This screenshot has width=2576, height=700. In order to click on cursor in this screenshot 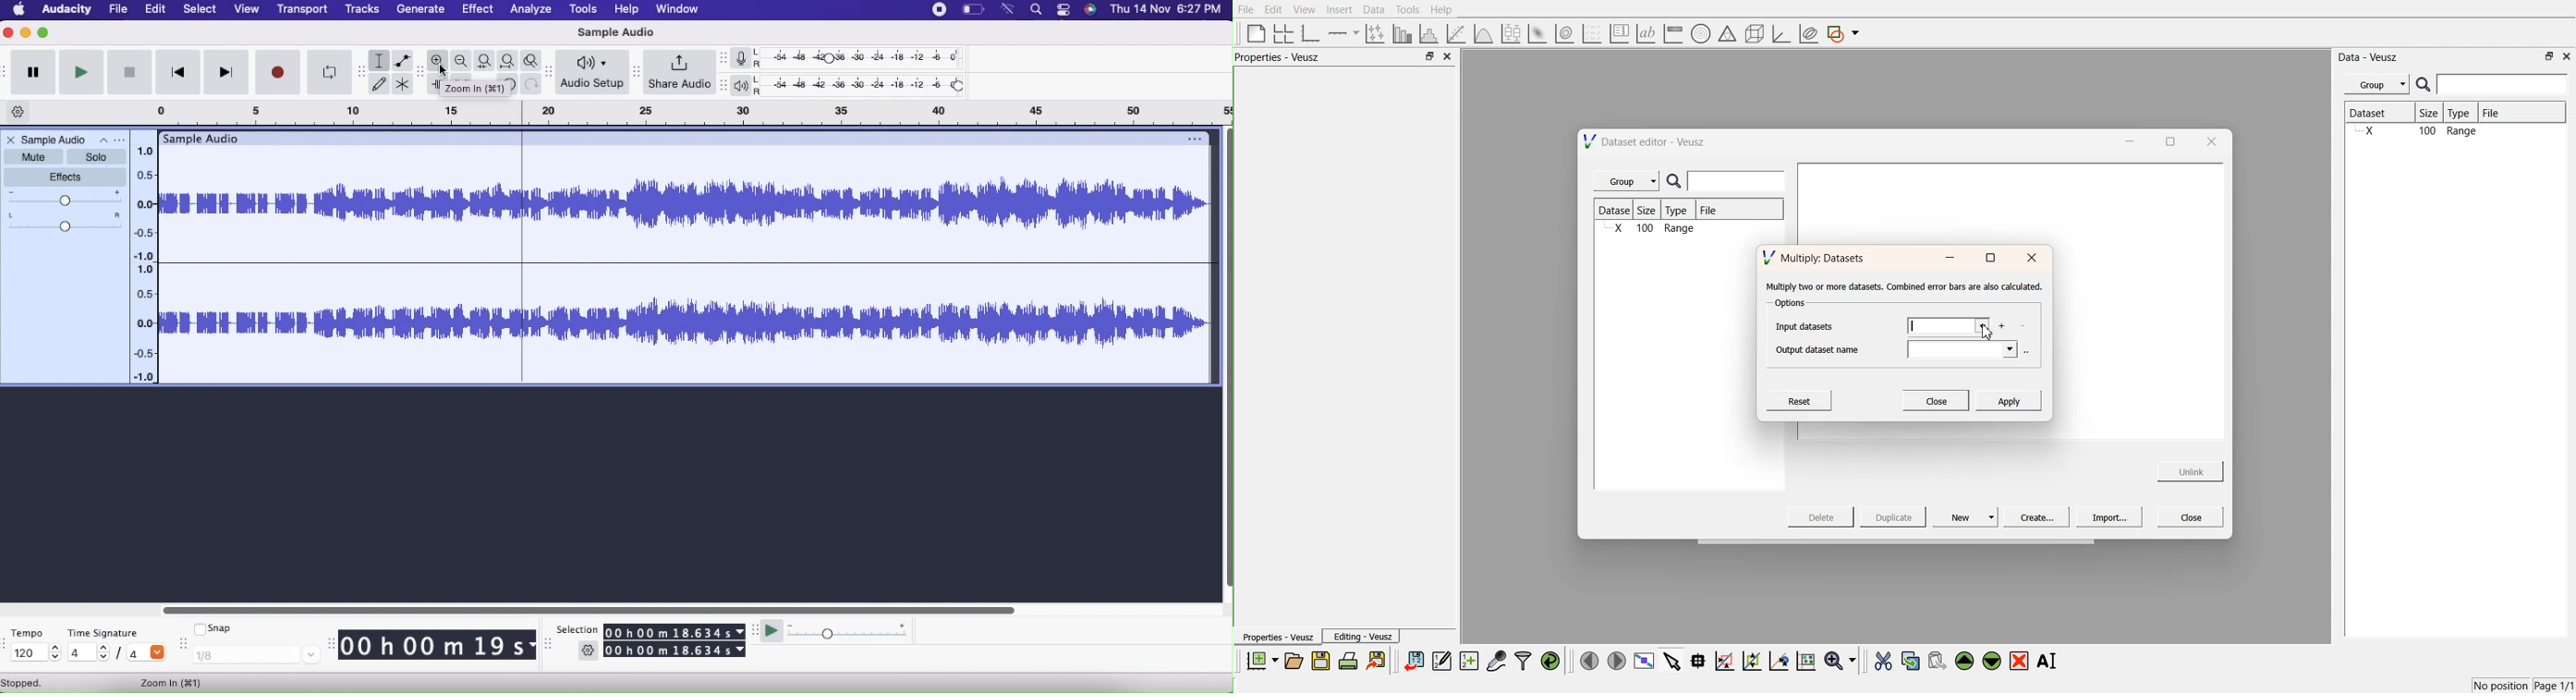, I will do `click(444, 71)`.